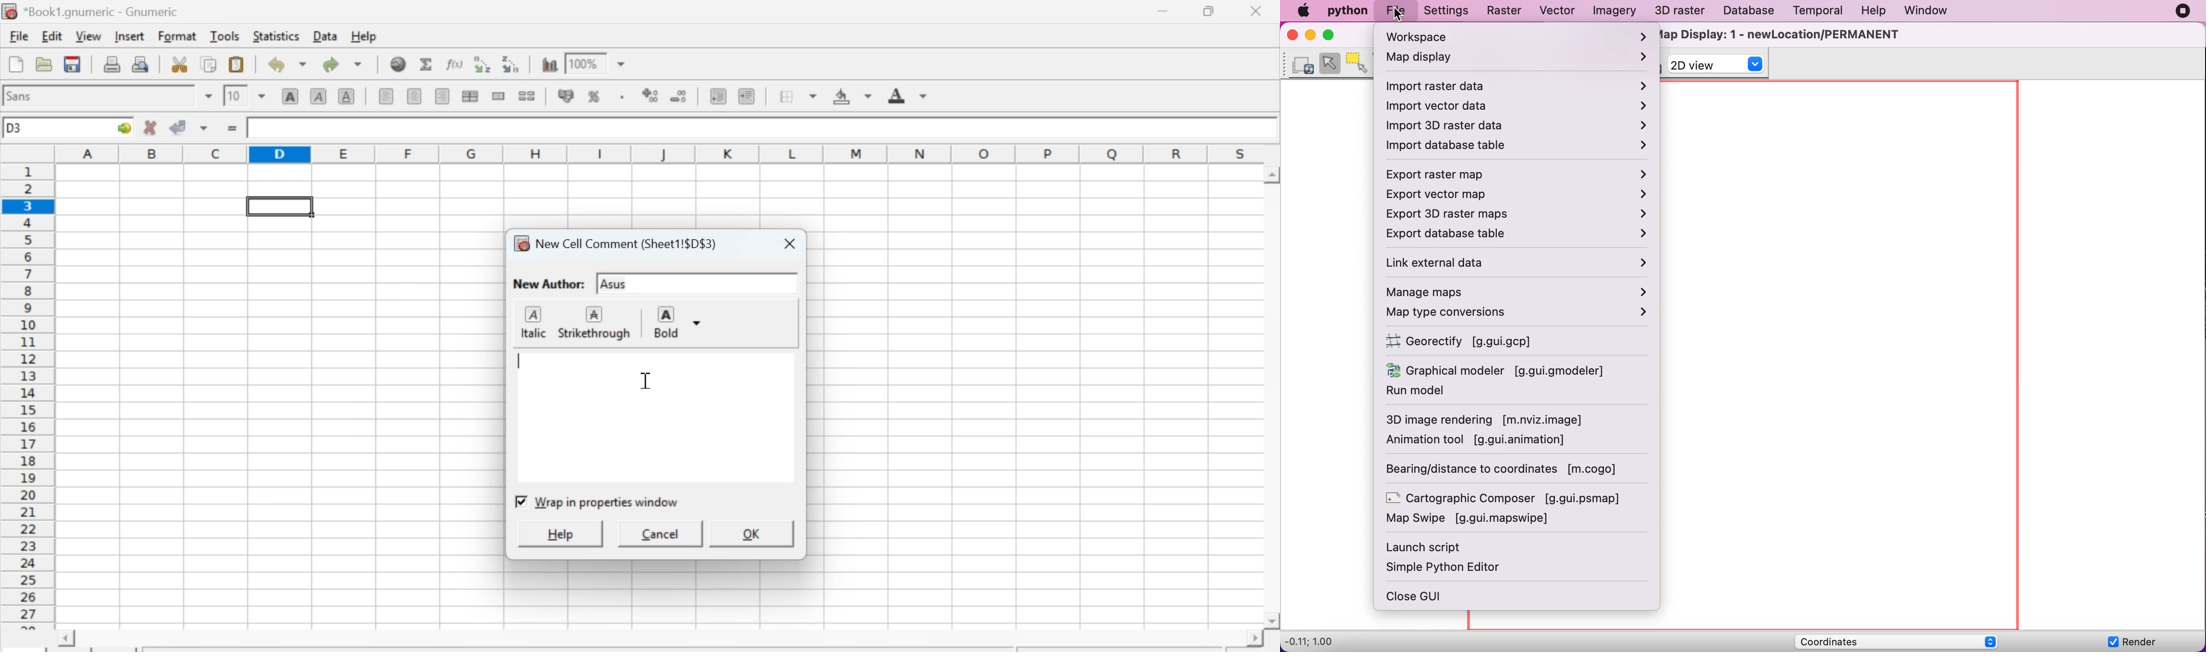 This screenshot has width=2212, height=672. What do you see at coordinates (623, 64) in the screenshot?
I see `down` at bounding box center [623, 64].